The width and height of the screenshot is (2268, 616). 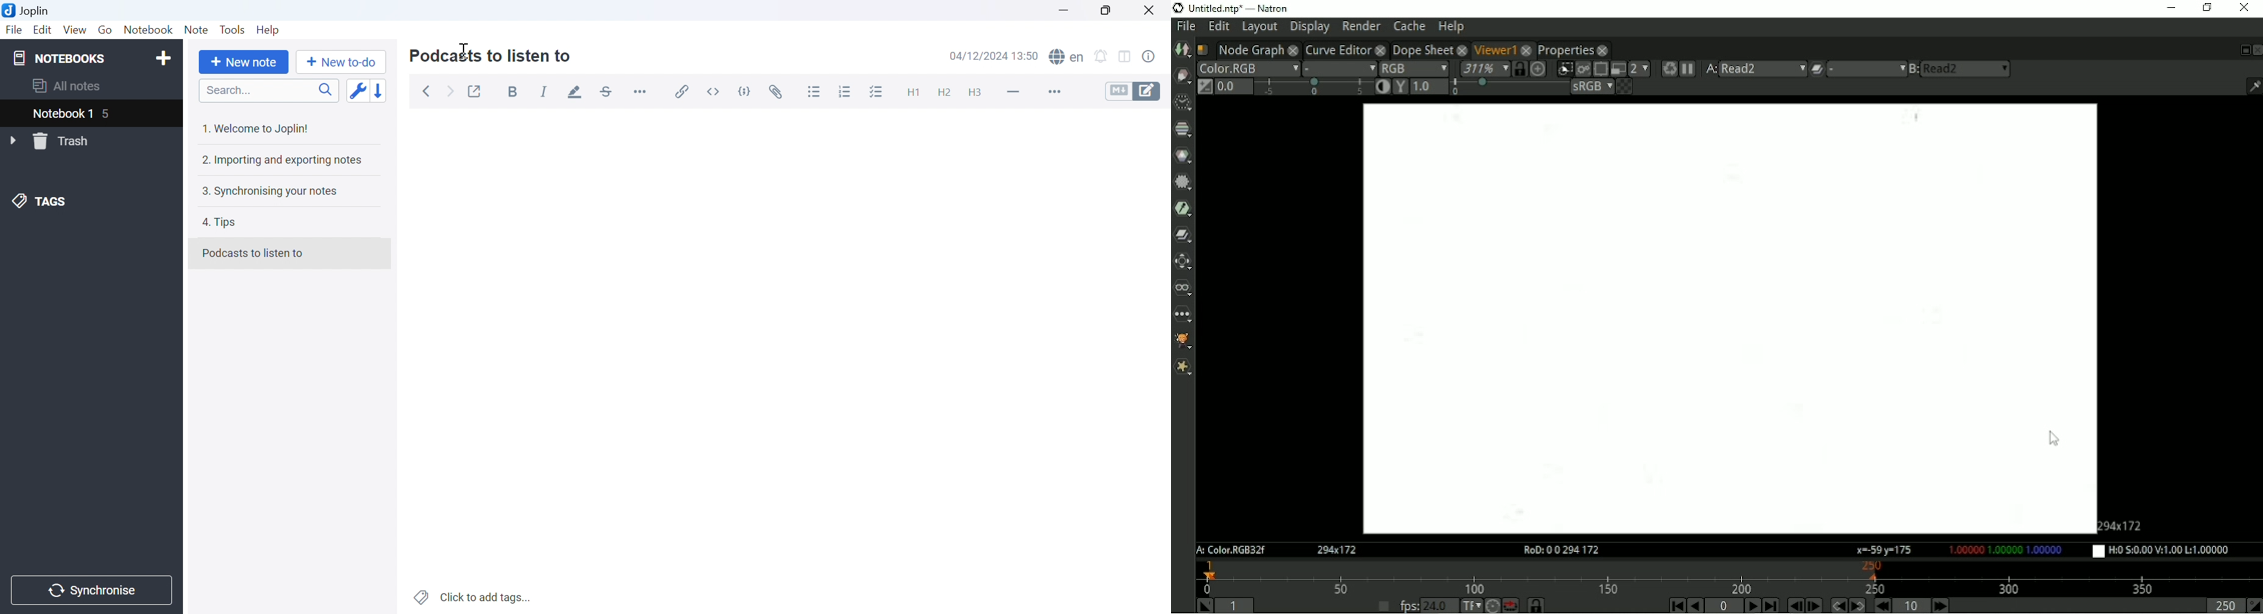 I want to click on Bold, so click(x=515, y=92).